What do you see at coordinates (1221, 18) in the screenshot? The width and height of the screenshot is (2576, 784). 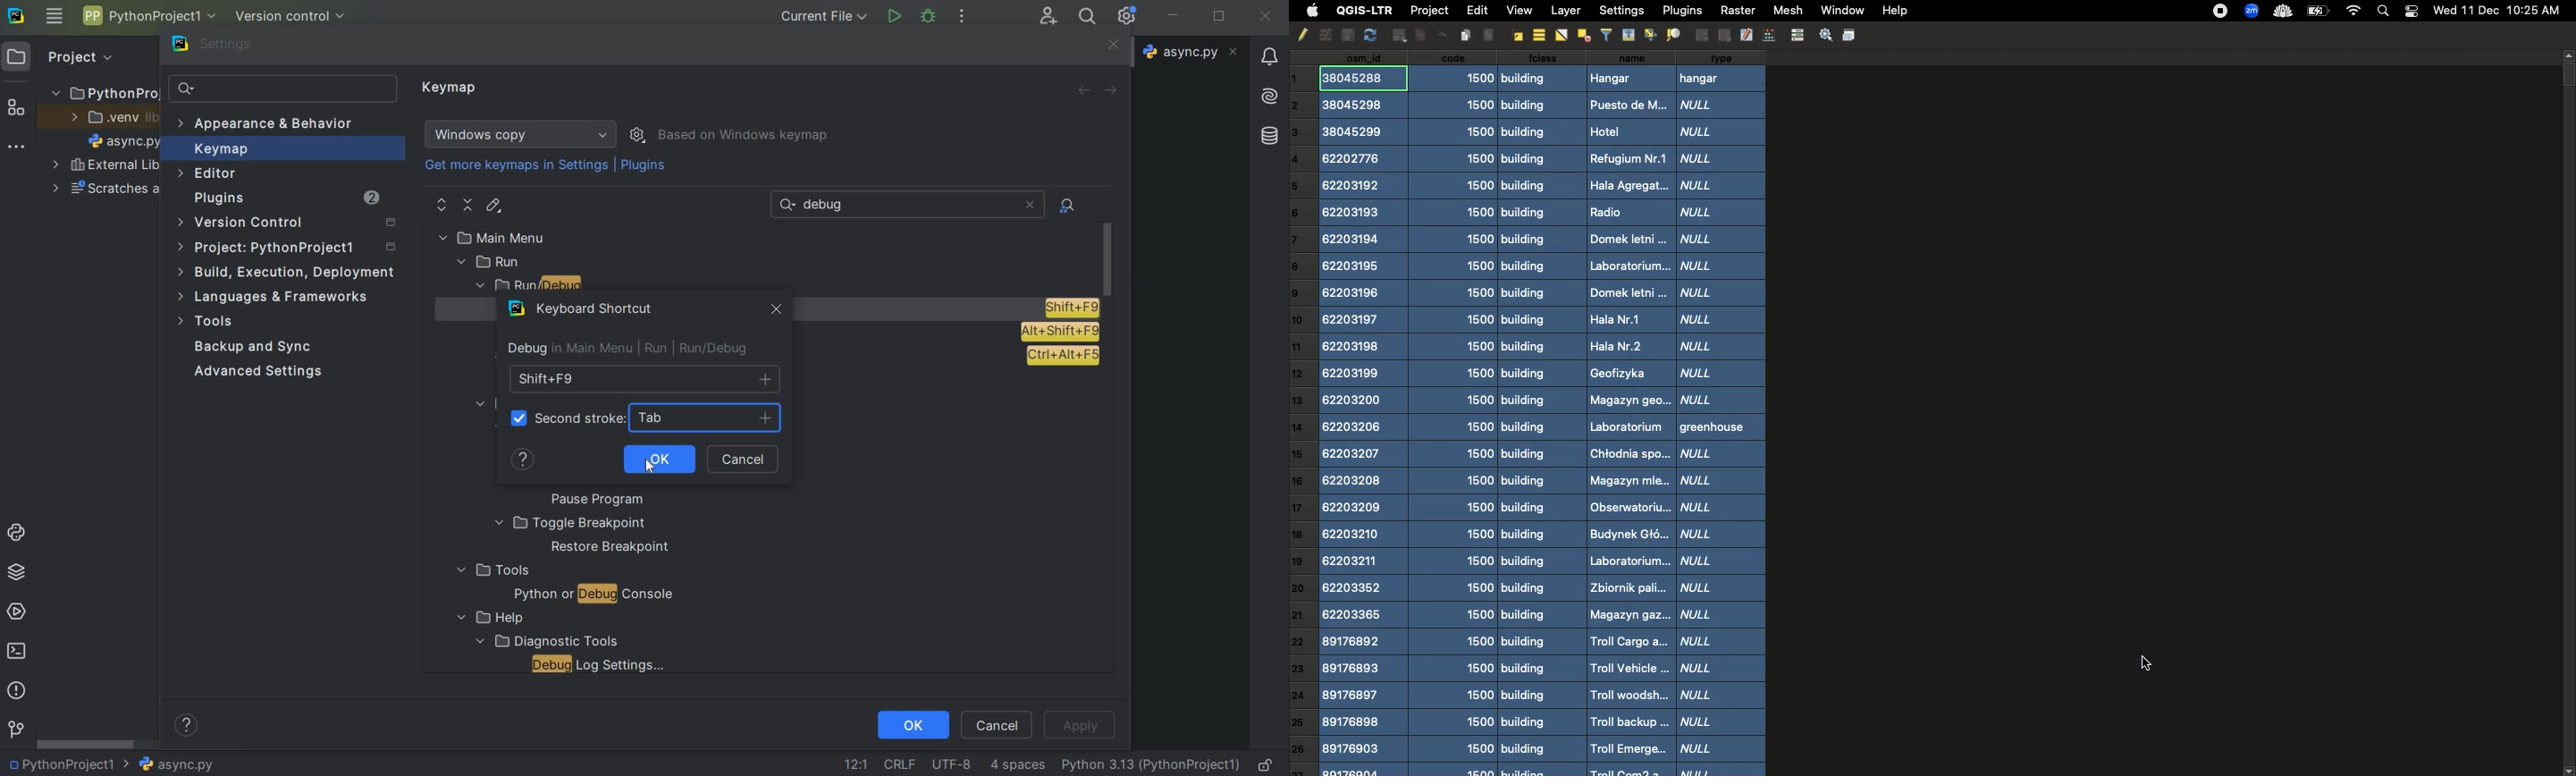 I see `restore down` at bounding box center [1221, 18].